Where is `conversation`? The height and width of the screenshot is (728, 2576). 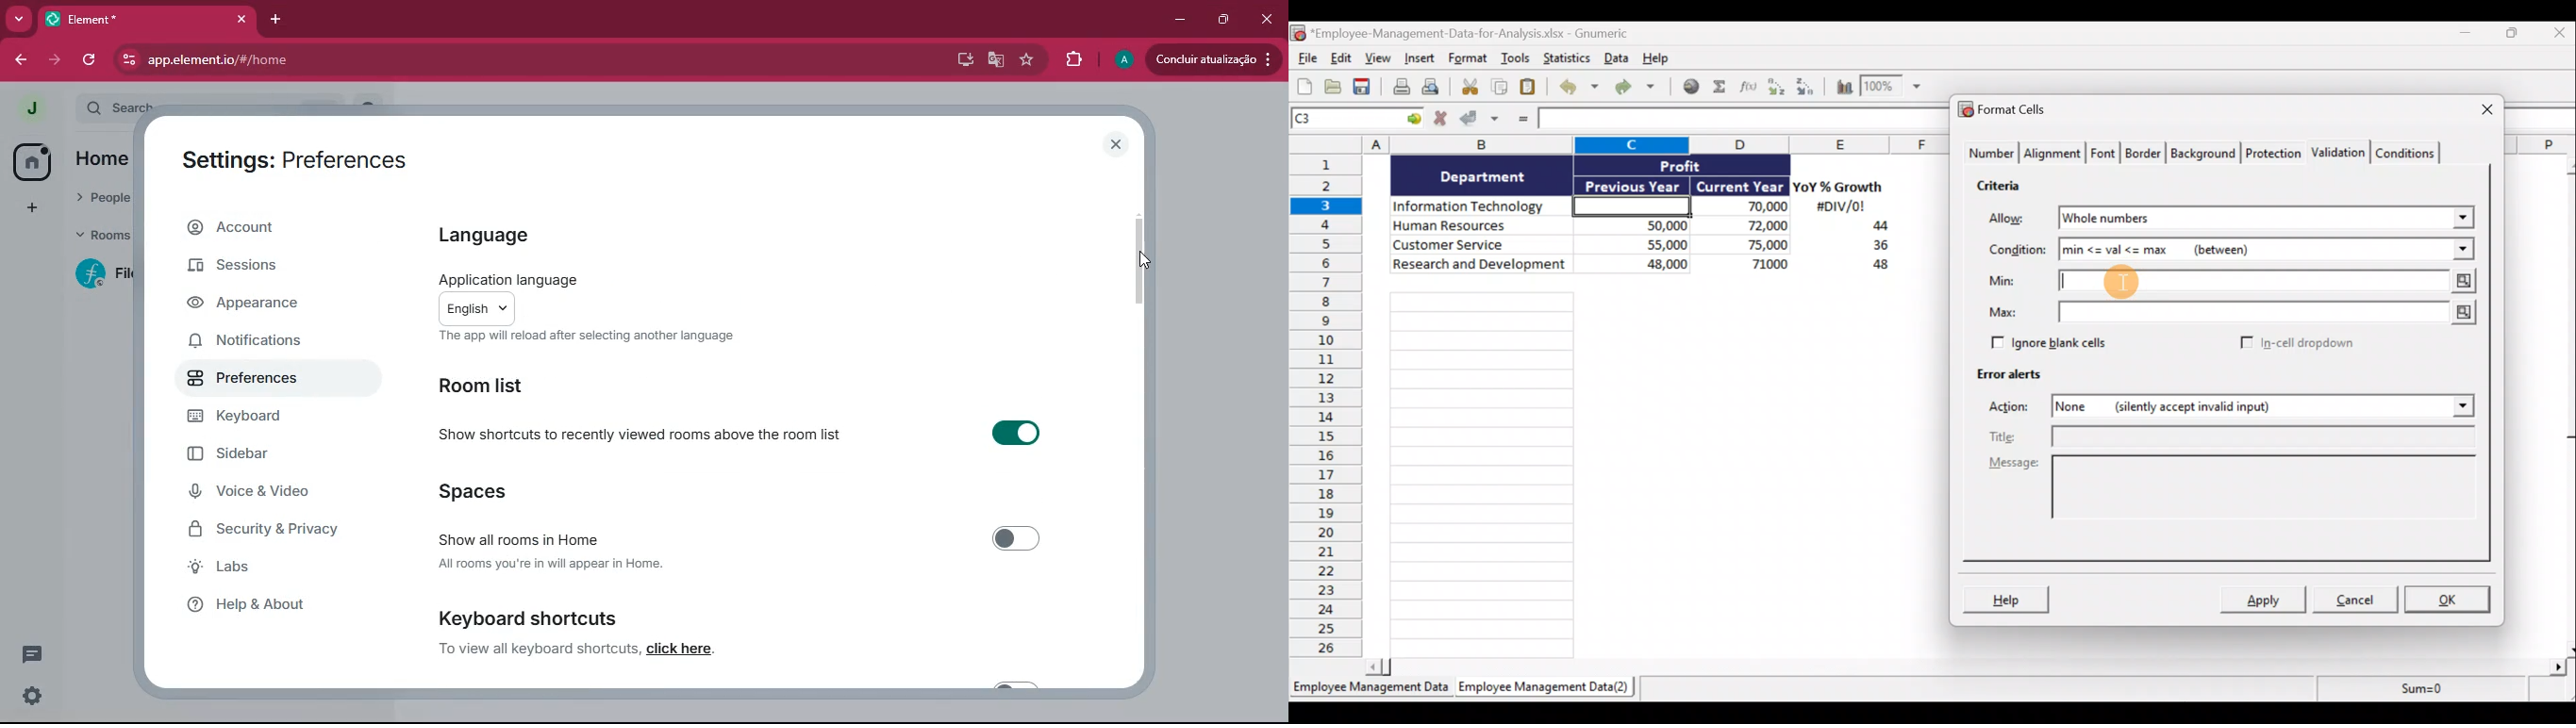 conversation is located at coordinates (28, 654).